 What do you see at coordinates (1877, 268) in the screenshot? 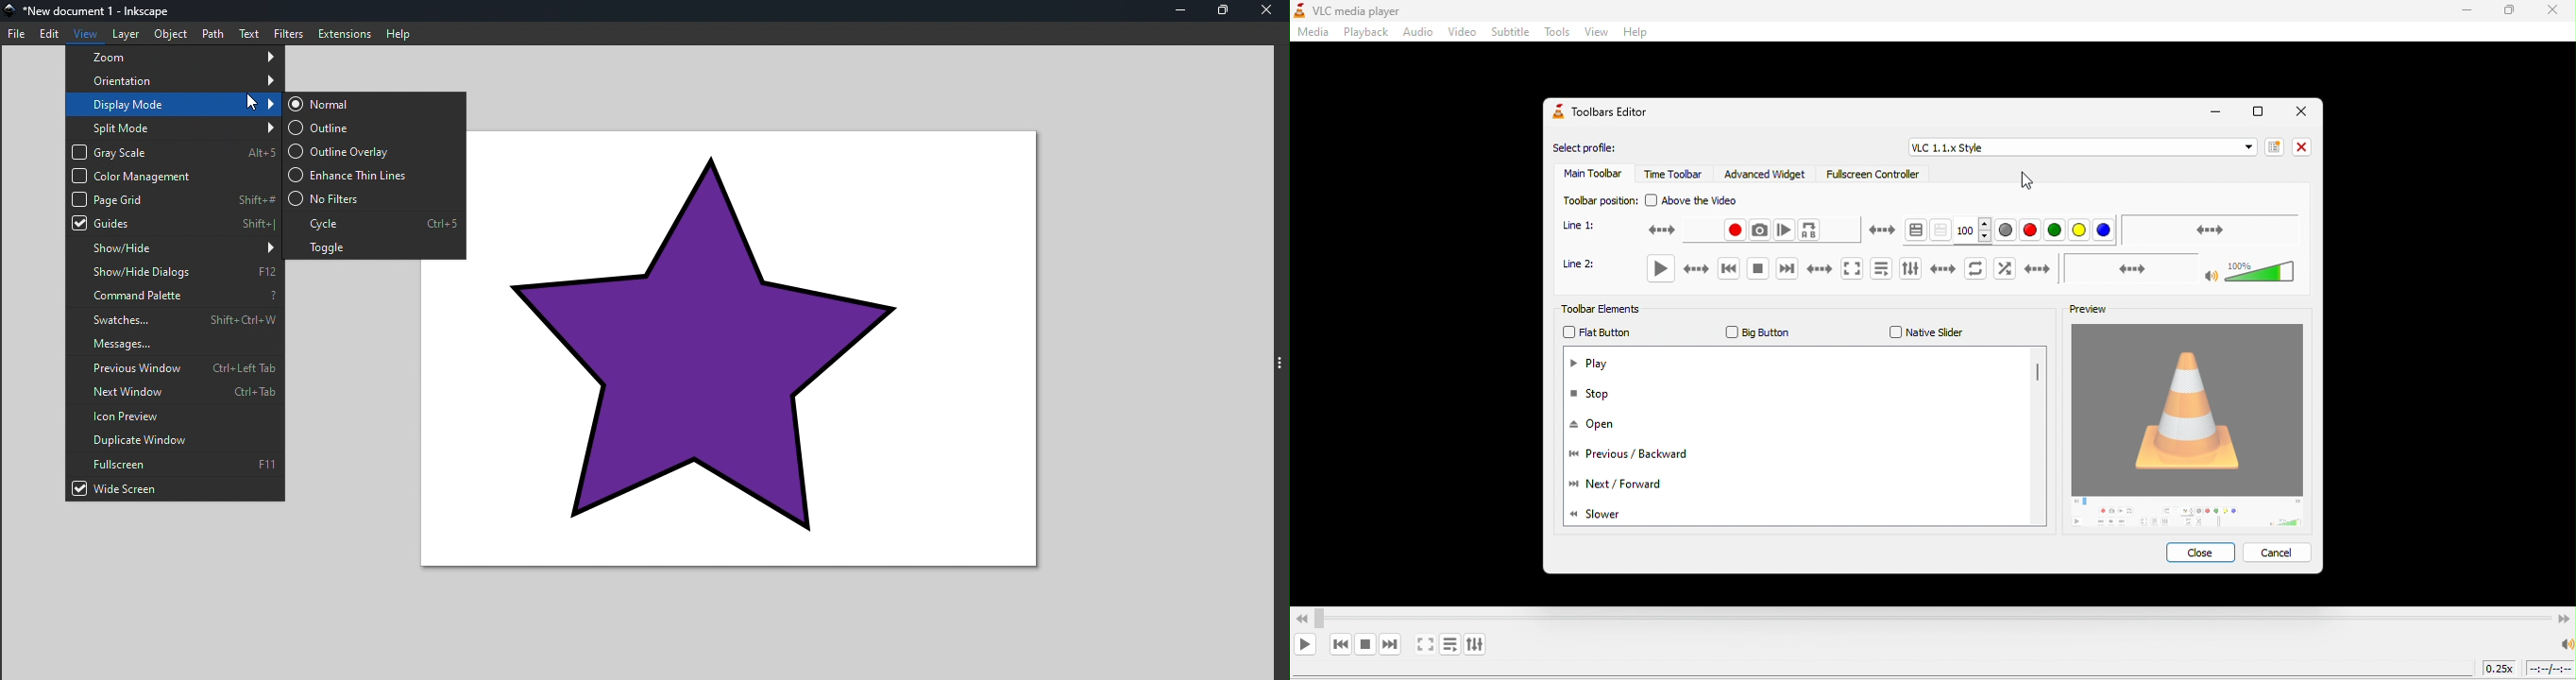
I see `toggle playlist` at bounding box center [1877, 268].